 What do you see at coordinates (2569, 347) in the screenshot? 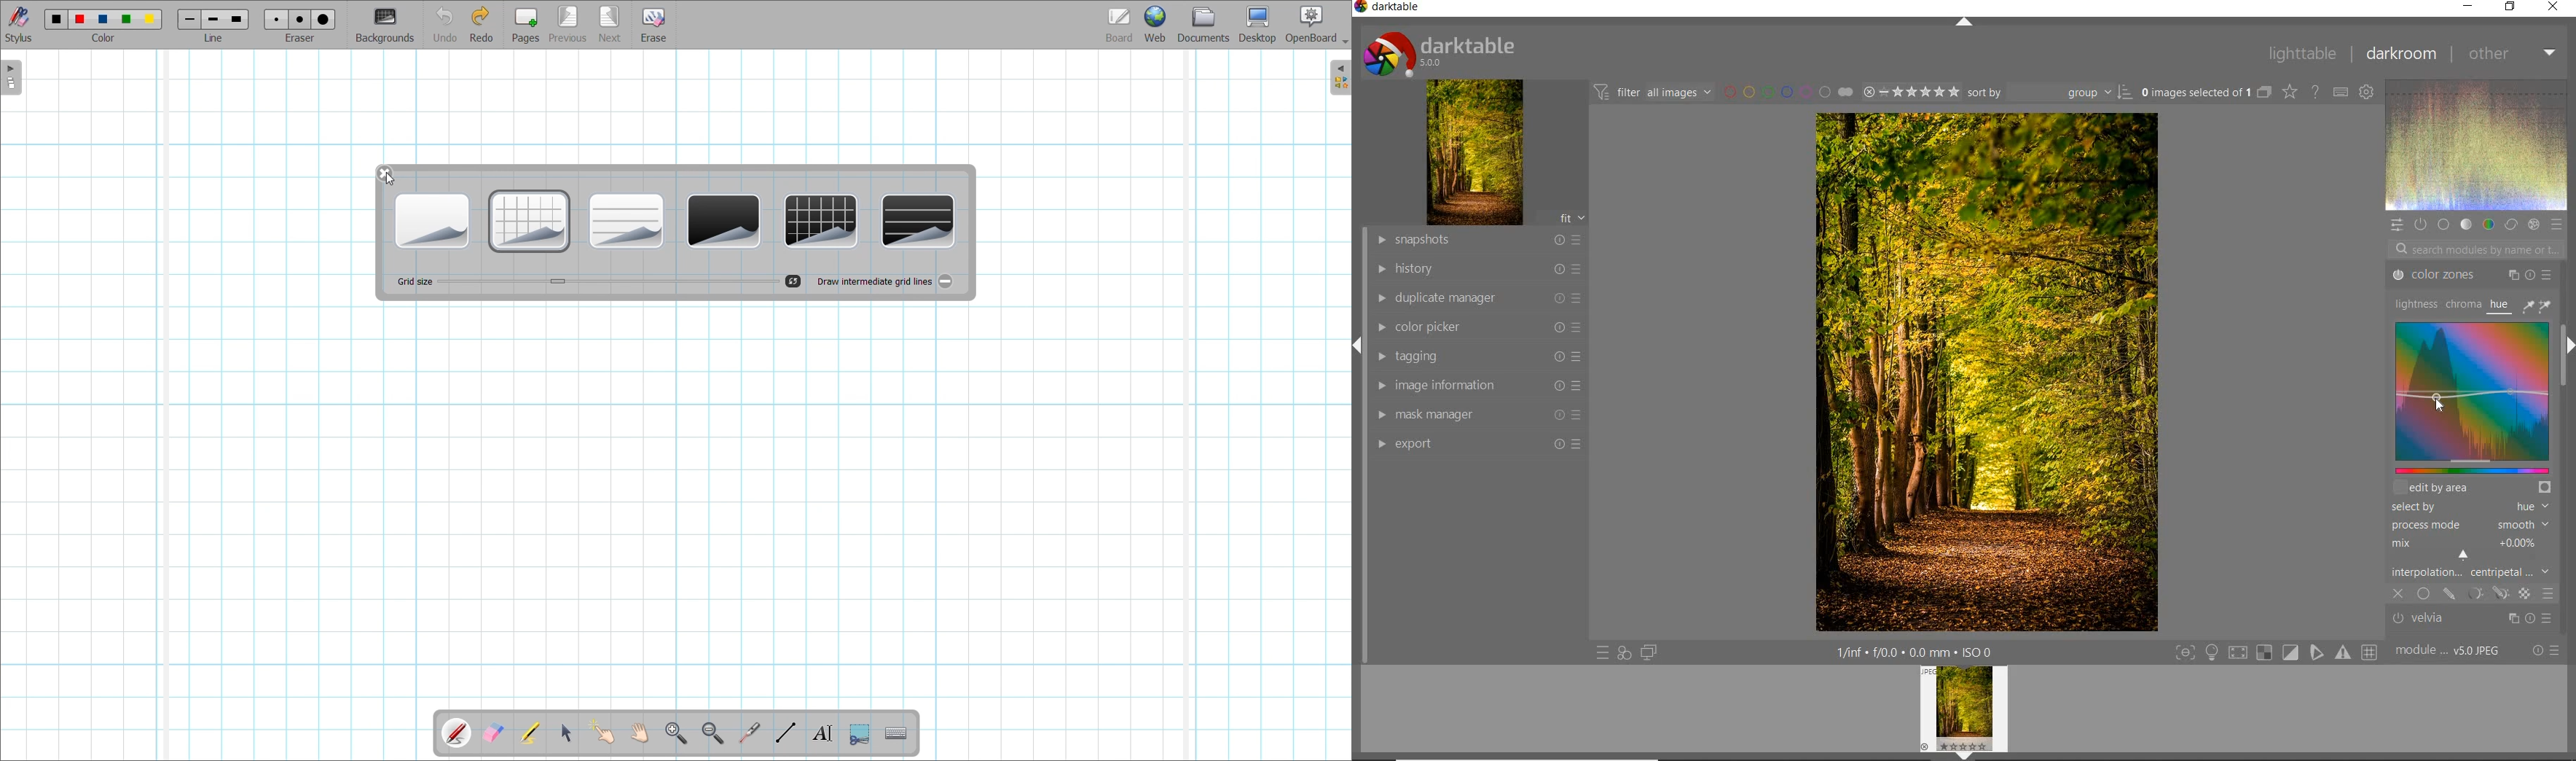
I see `EXPAND/COLLAPSE` at bounding box center [2569, 347].